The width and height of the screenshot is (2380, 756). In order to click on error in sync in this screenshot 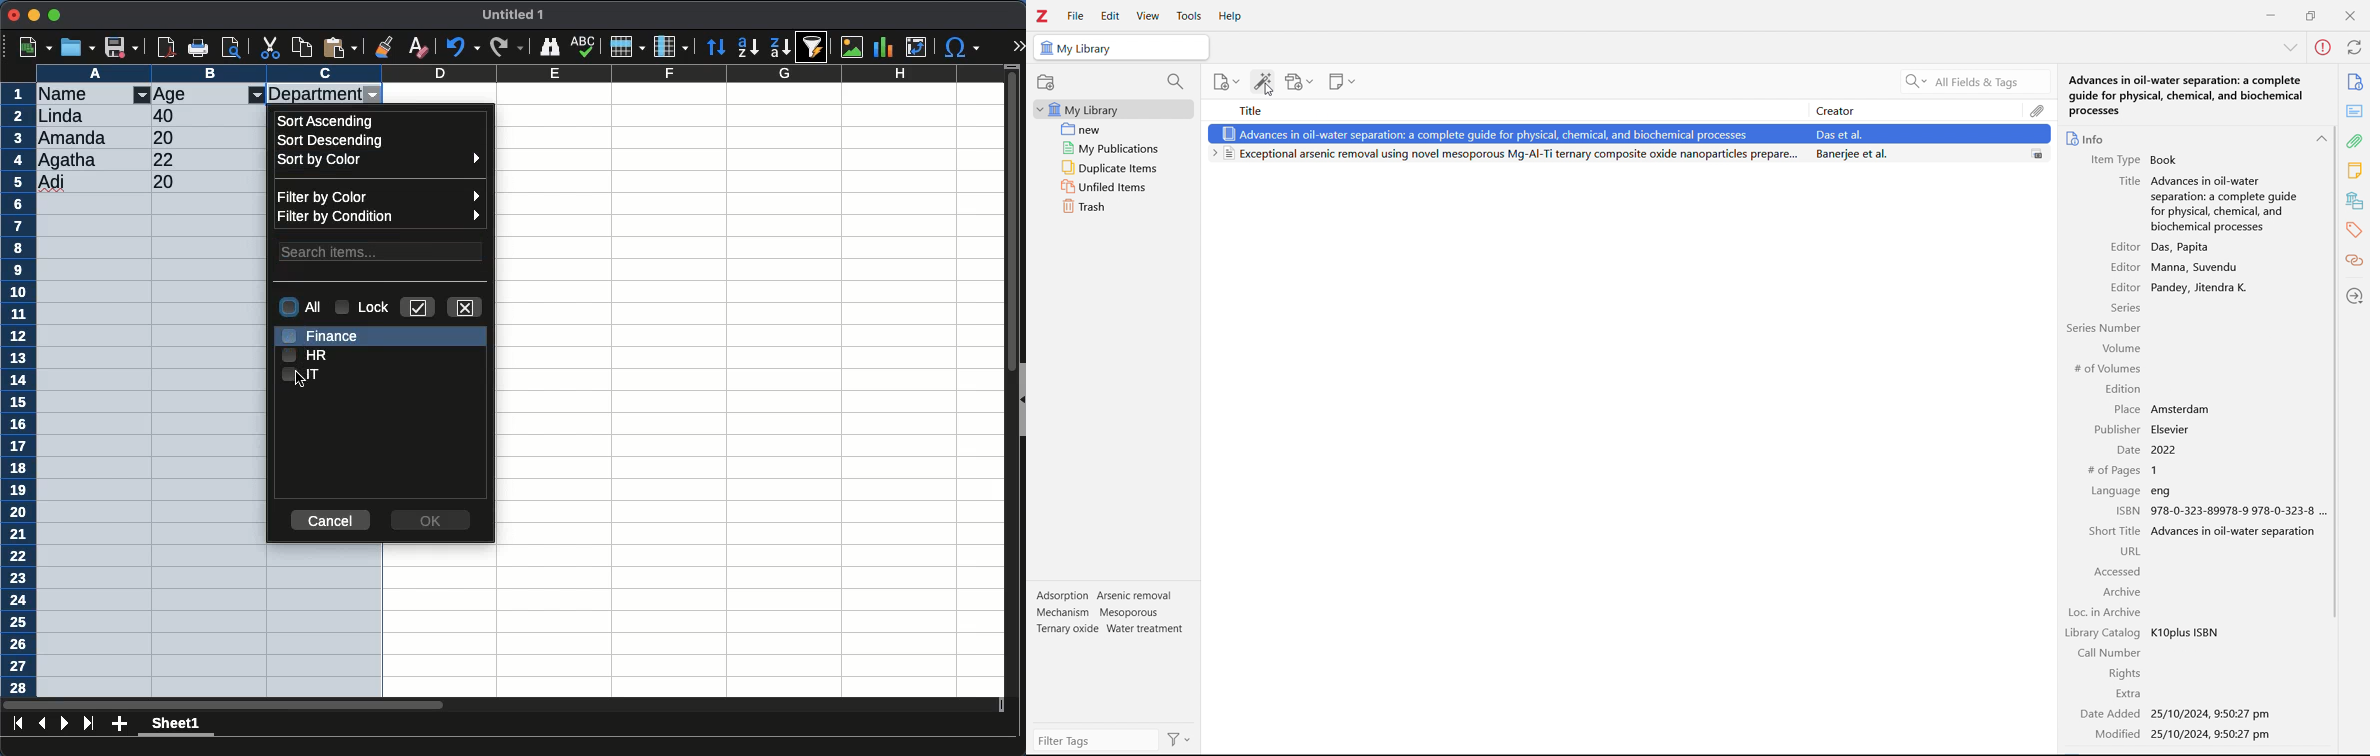, I will do `click(2322, 48)`.